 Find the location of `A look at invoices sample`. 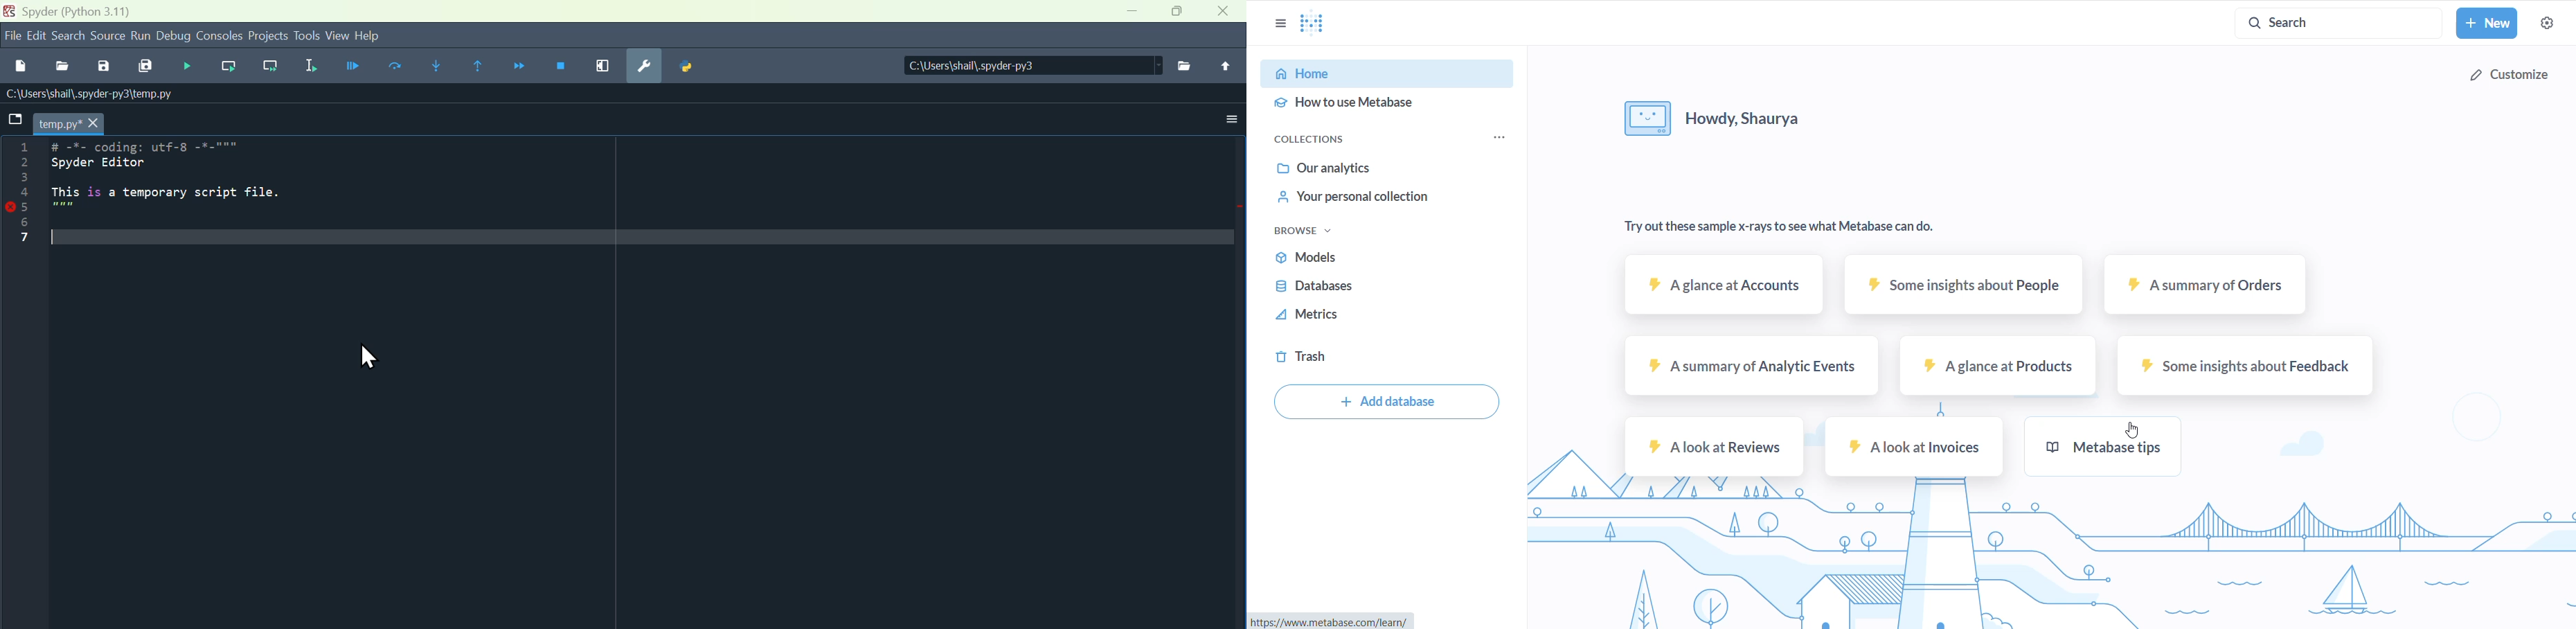

A look at invoices sample is located at coordinates (1910, 448).